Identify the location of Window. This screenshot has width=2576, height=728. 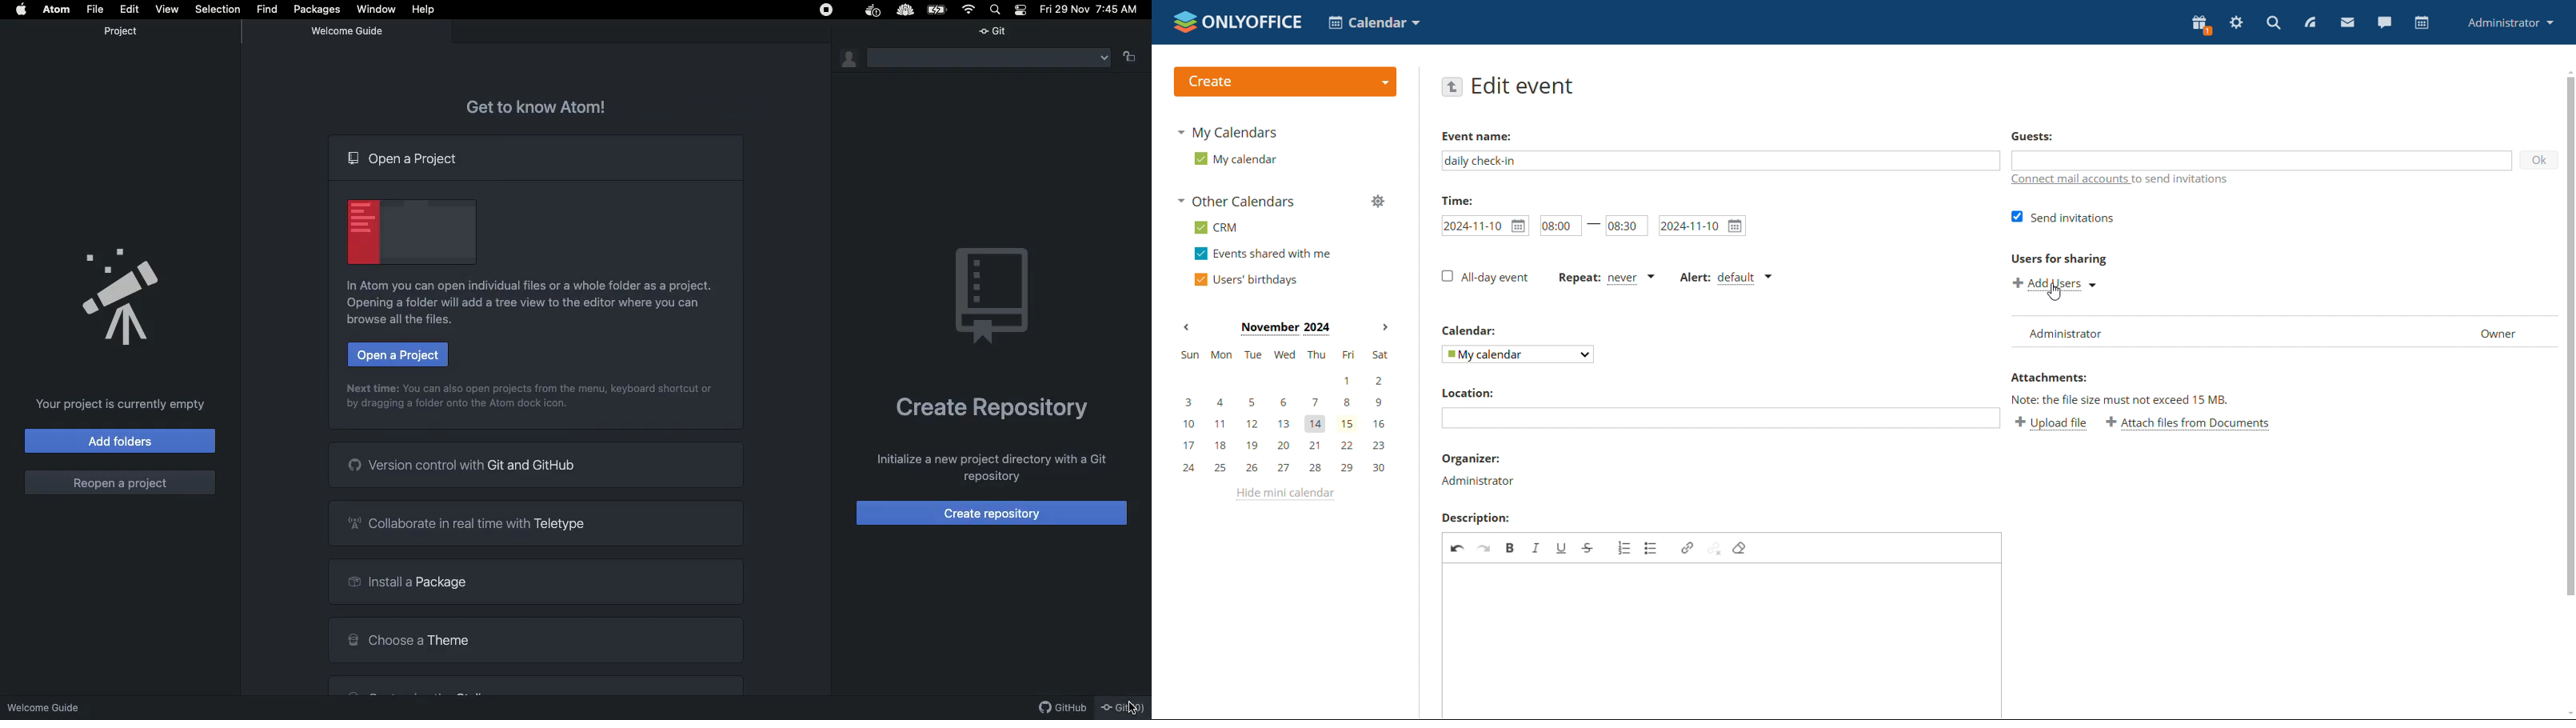
(379, 11).